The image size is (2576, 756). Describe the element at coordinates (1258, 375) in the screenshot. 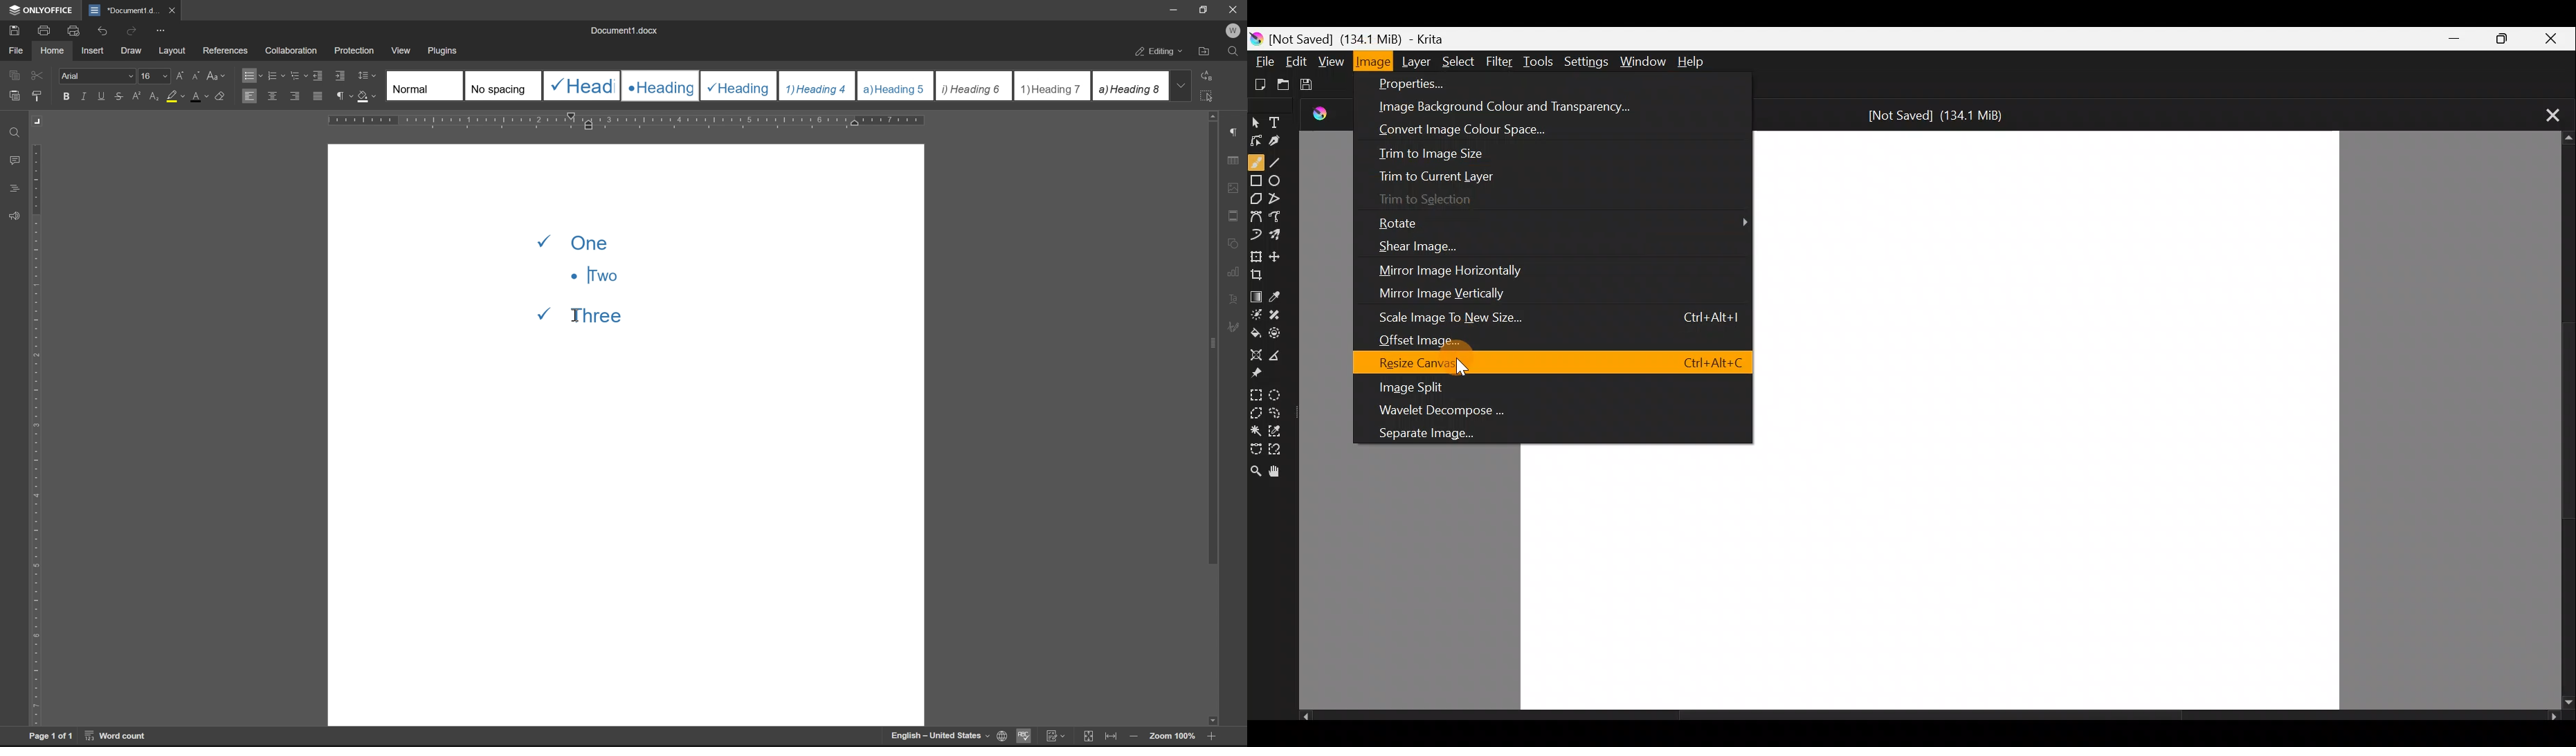

I see `Reference images tool` at that location.